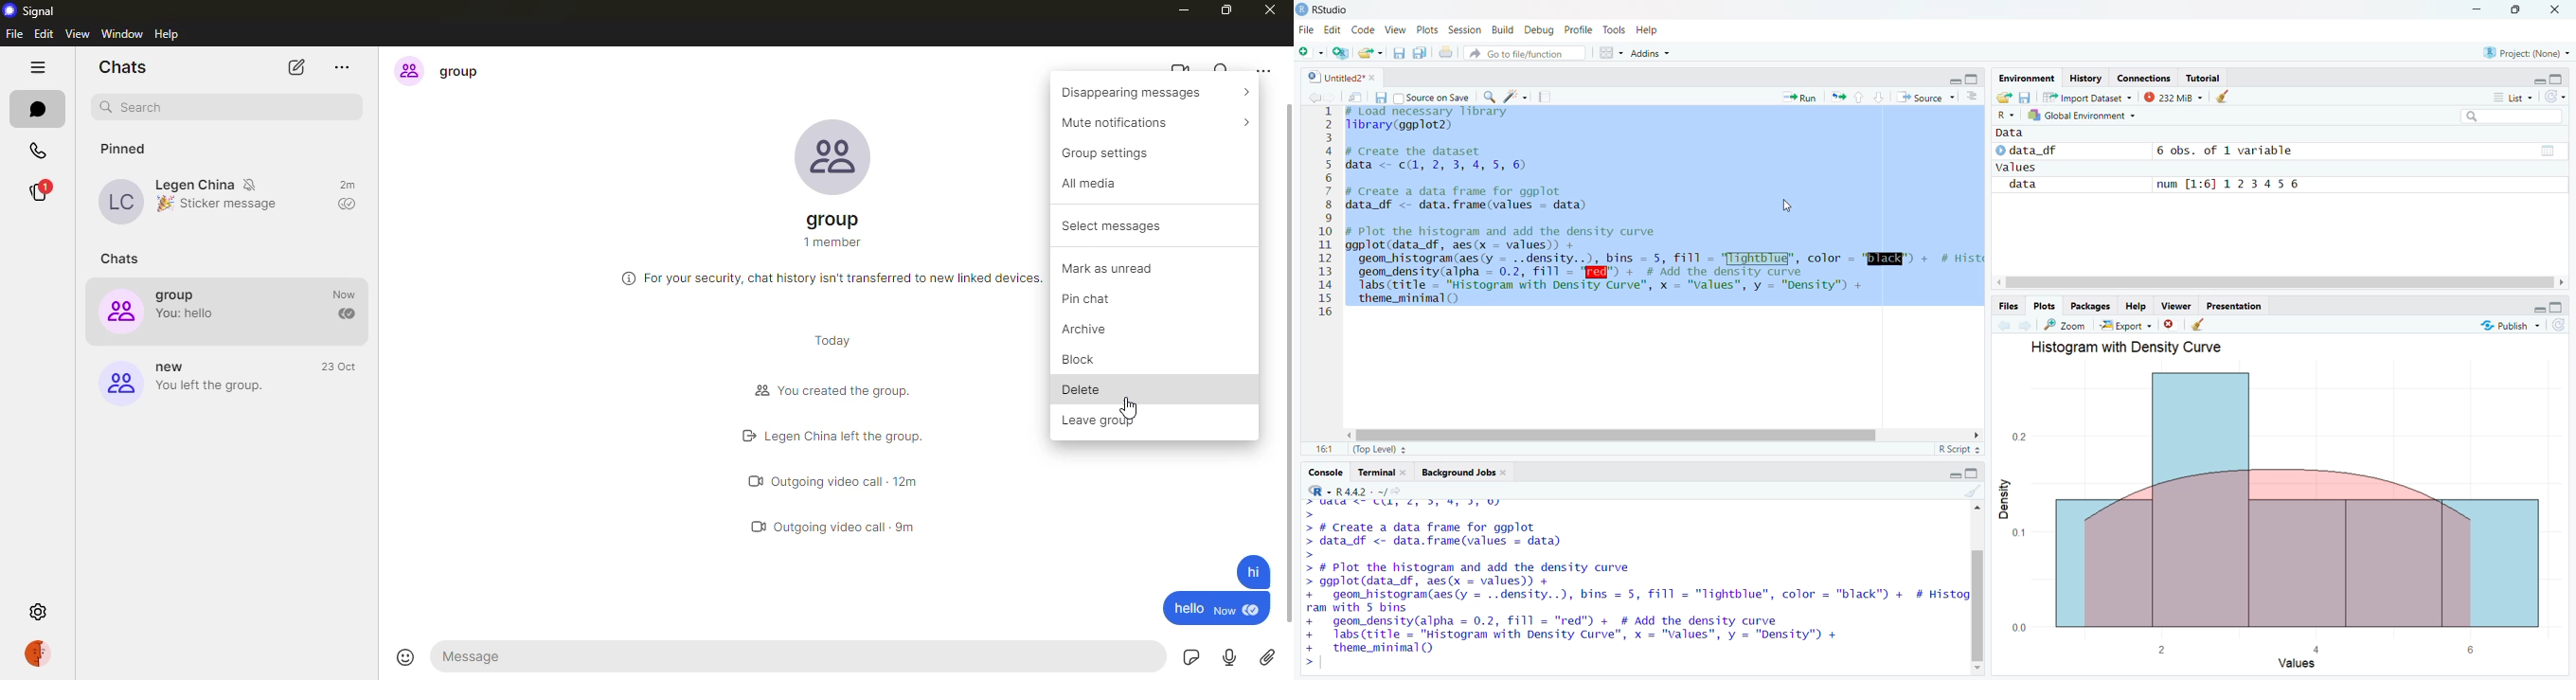 The width and height of the screenshot is (2576, 700). I want to click on Plots, so click(2044, 305).